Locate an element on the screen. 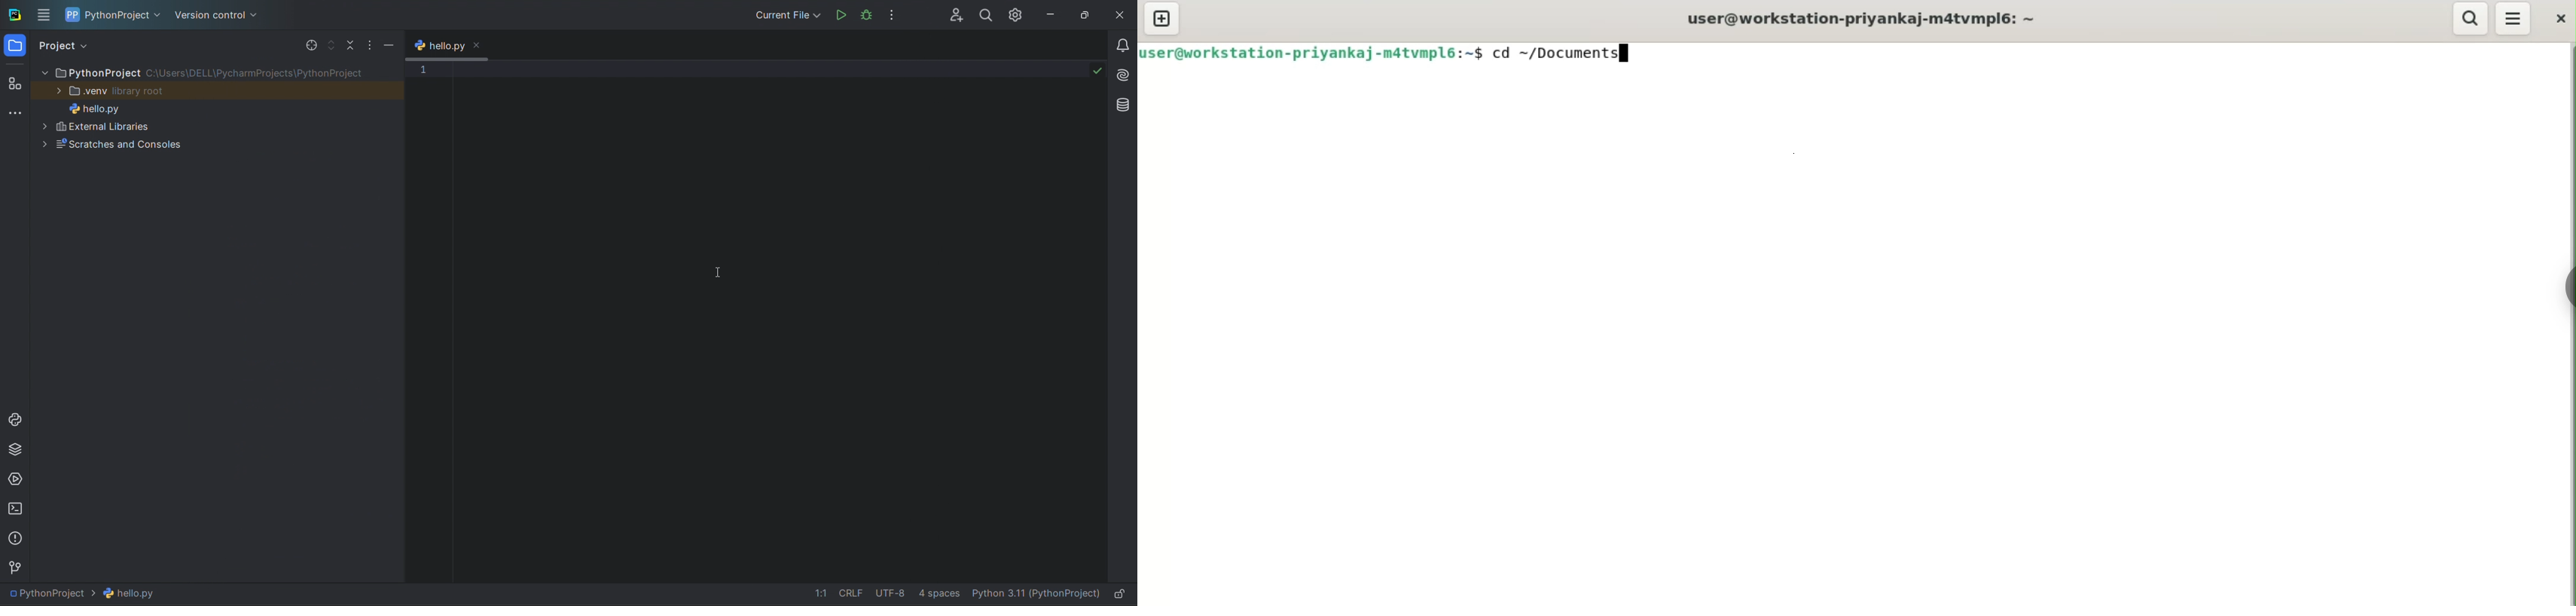  options is located at coordinates (373, 46).